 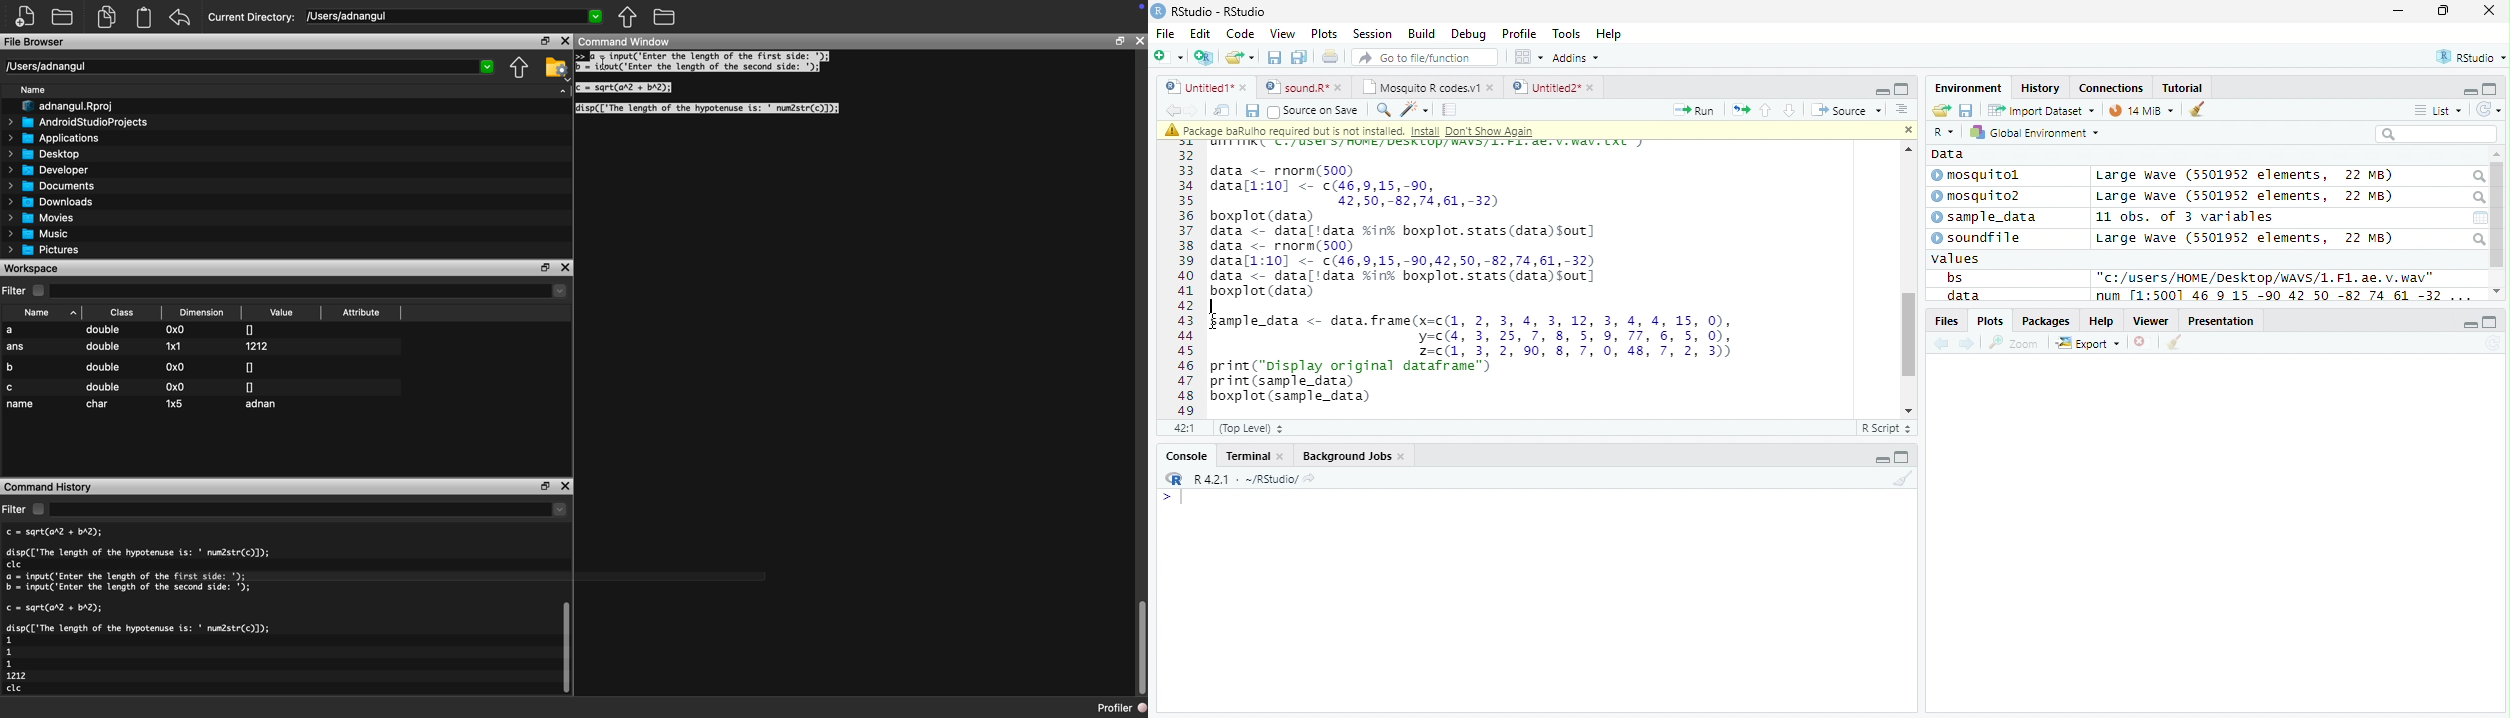 I want to click on Run the current line or selection, so click(x=1694, y=111).